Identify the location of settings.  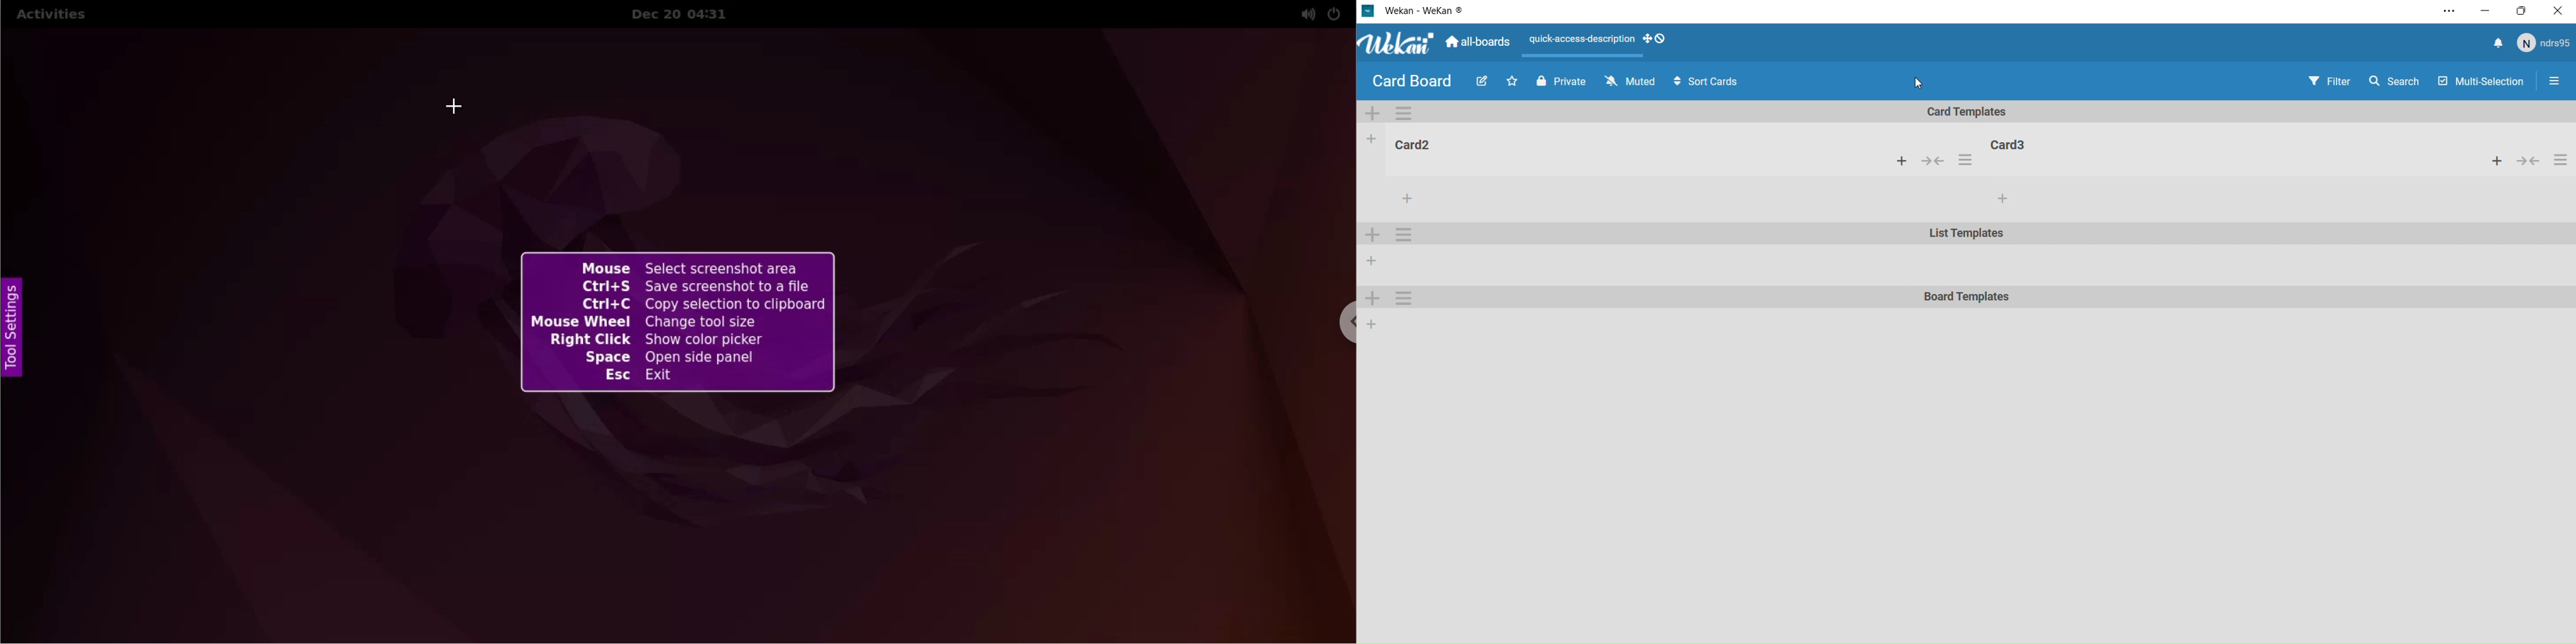
(1401, 233).